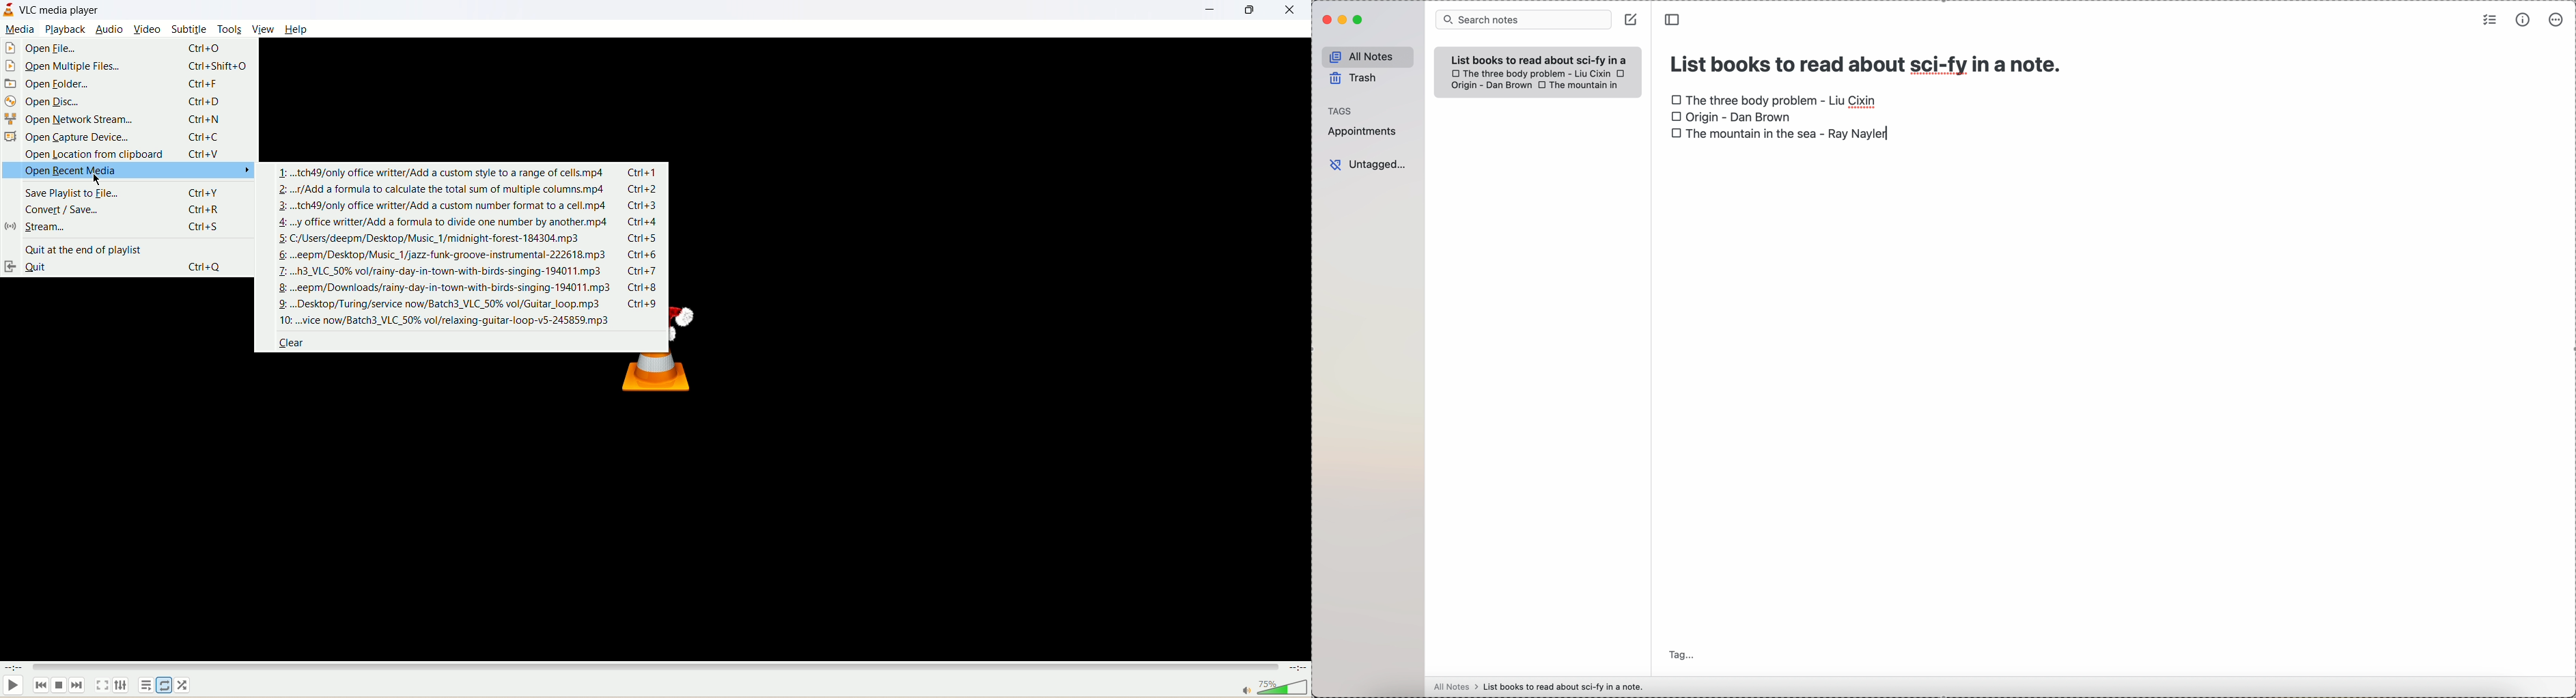  Describe the element at coordinates (1341, 20) in the screenshot. I see `minimize` at that location.